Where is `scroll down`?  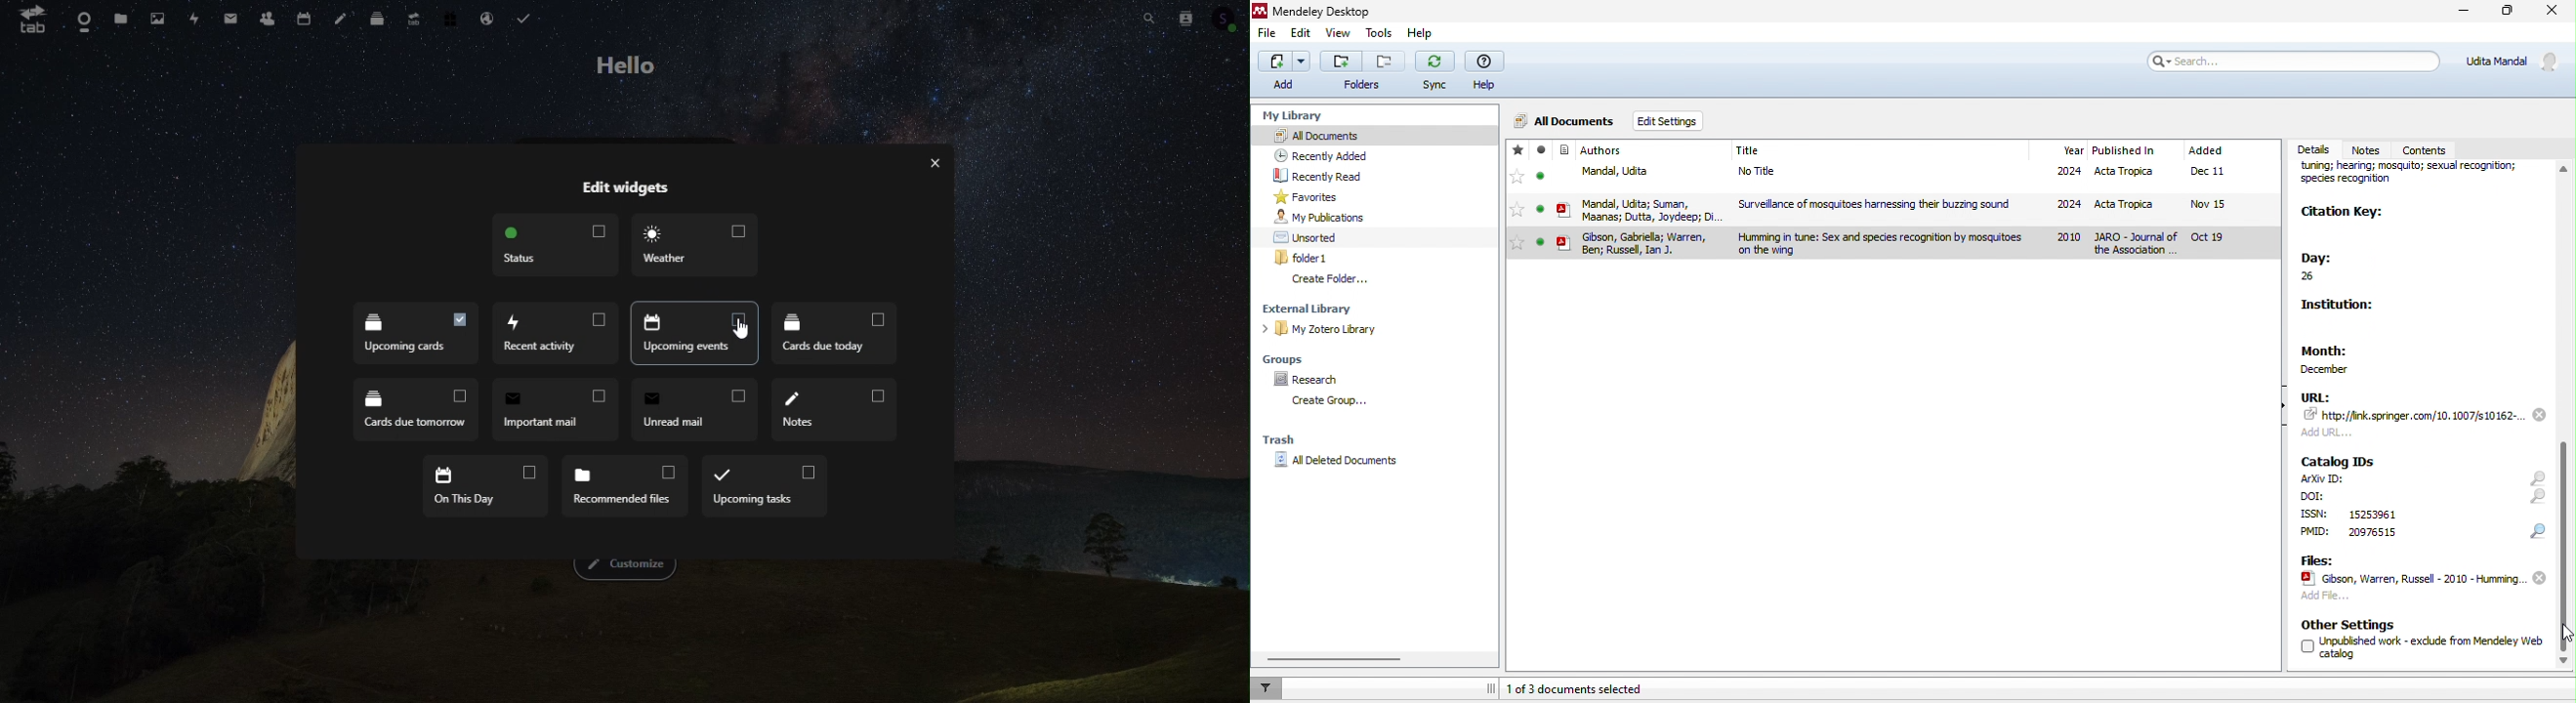 scroll down is located at coordinates (2566, 416).